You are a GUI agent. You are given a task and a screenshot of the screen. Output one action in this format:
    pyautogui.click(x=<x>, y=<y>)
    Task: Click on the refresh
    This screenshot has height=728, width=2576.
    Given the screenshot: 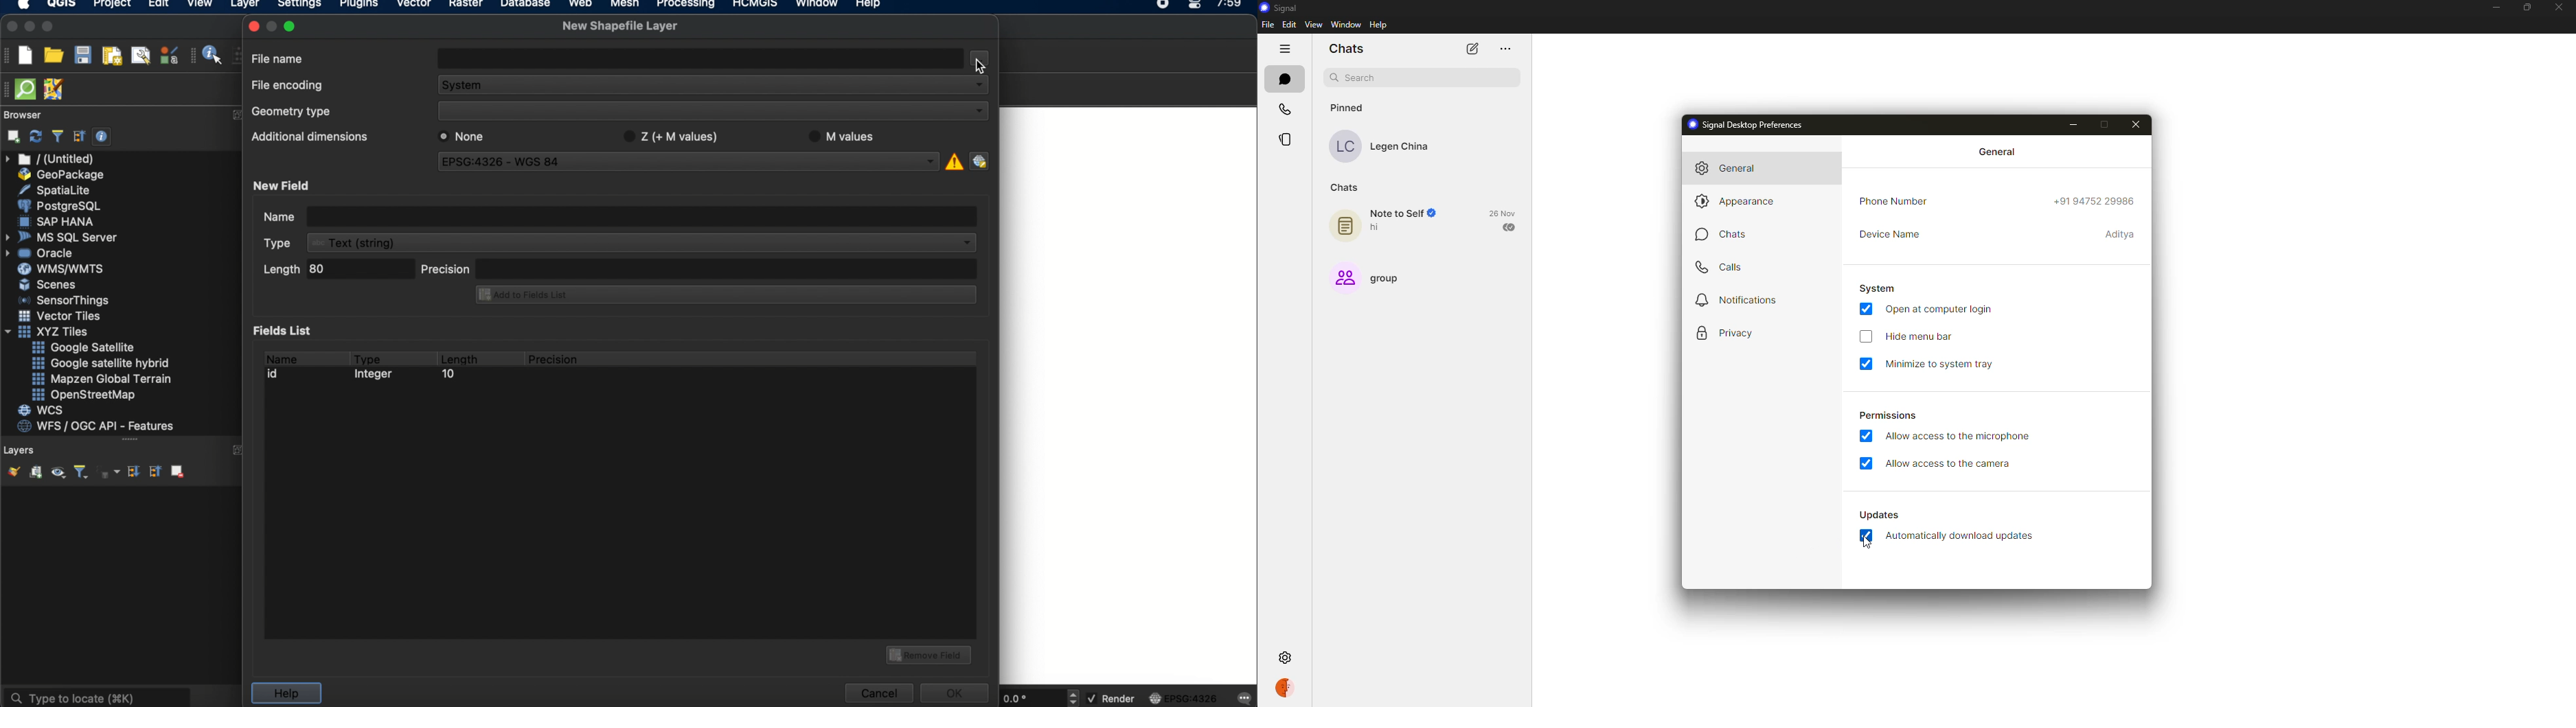 What is the action you would take?
    pyautogui.click(x=36, y=137)
    